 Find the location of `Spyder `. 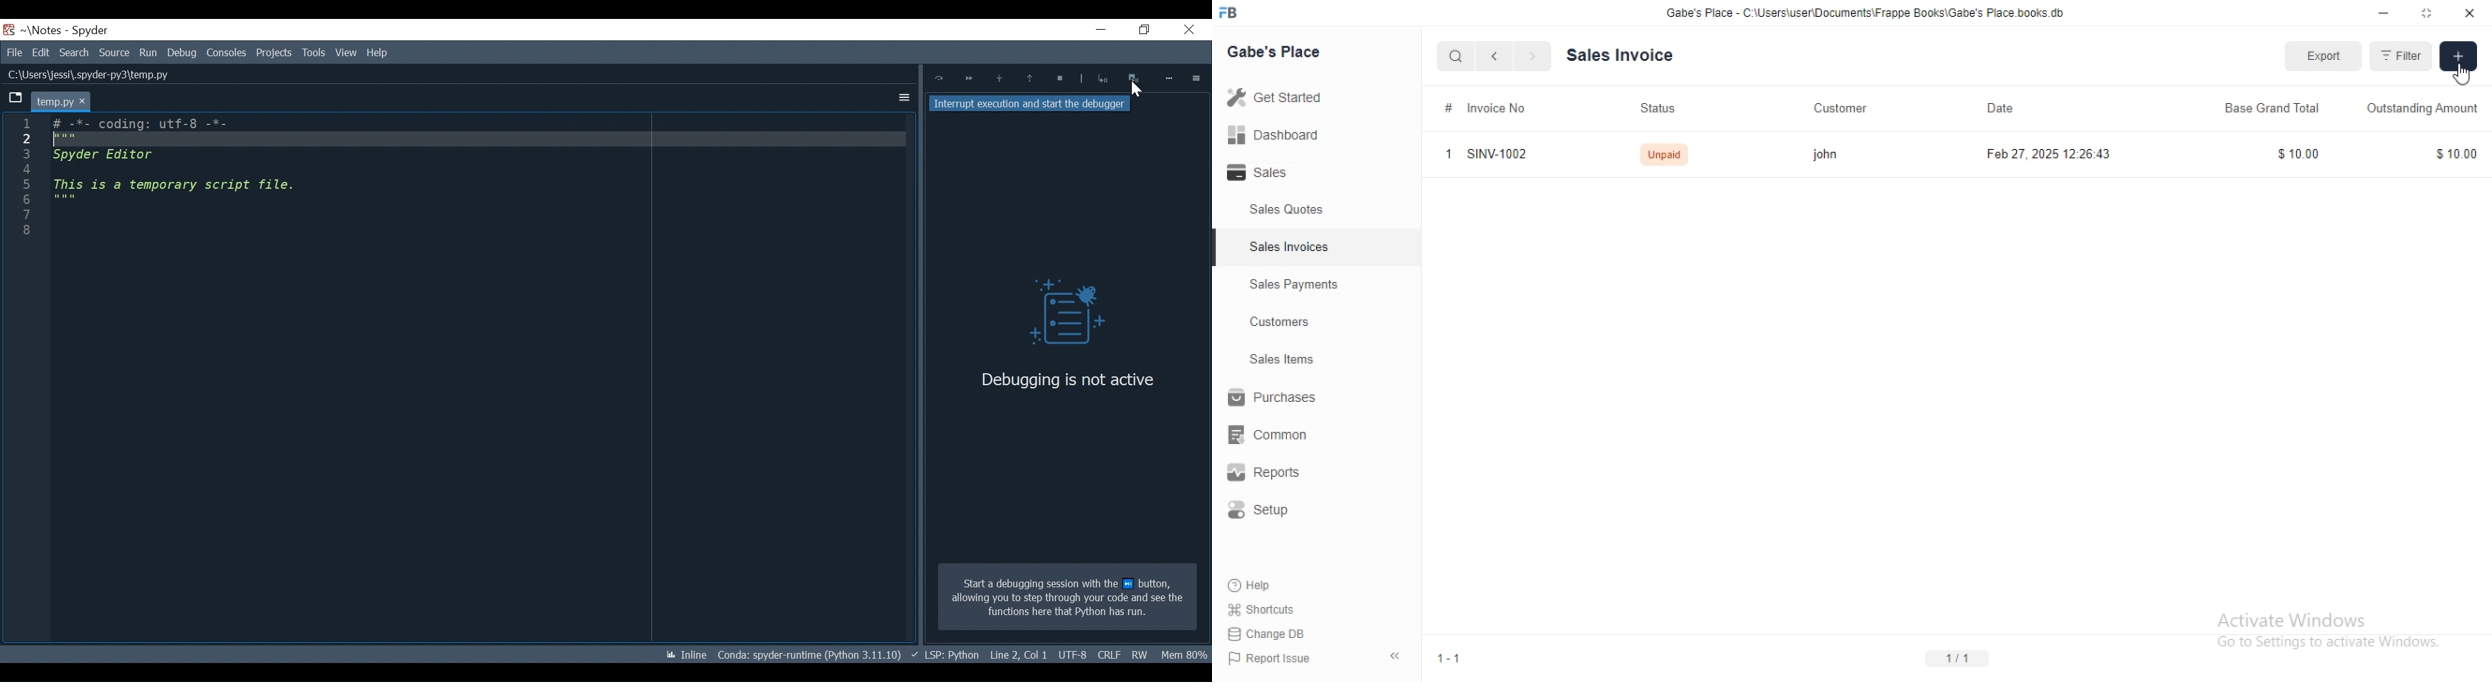

Spyder  is located at coordinates (91, 31).